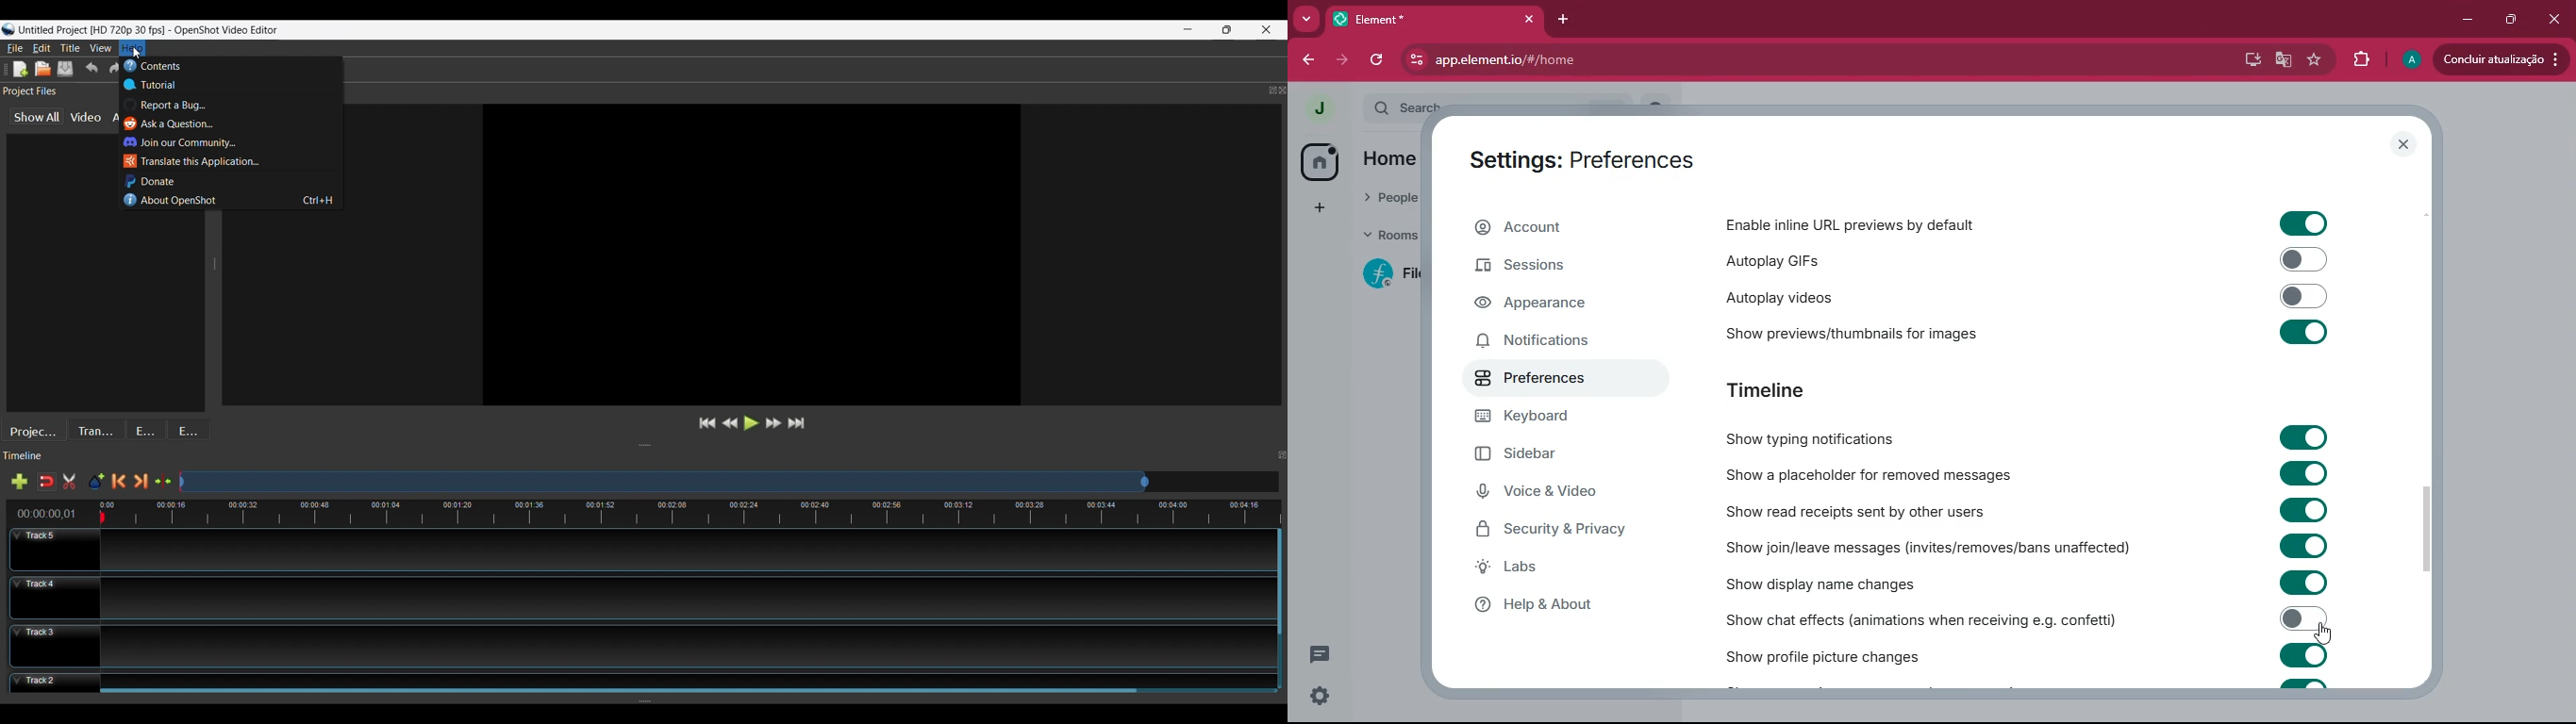 The width and height of the screenshot is (2576, 728). Describe the element at coordinates (2248, 60) in the screenshot. I see `desktop` at that location.